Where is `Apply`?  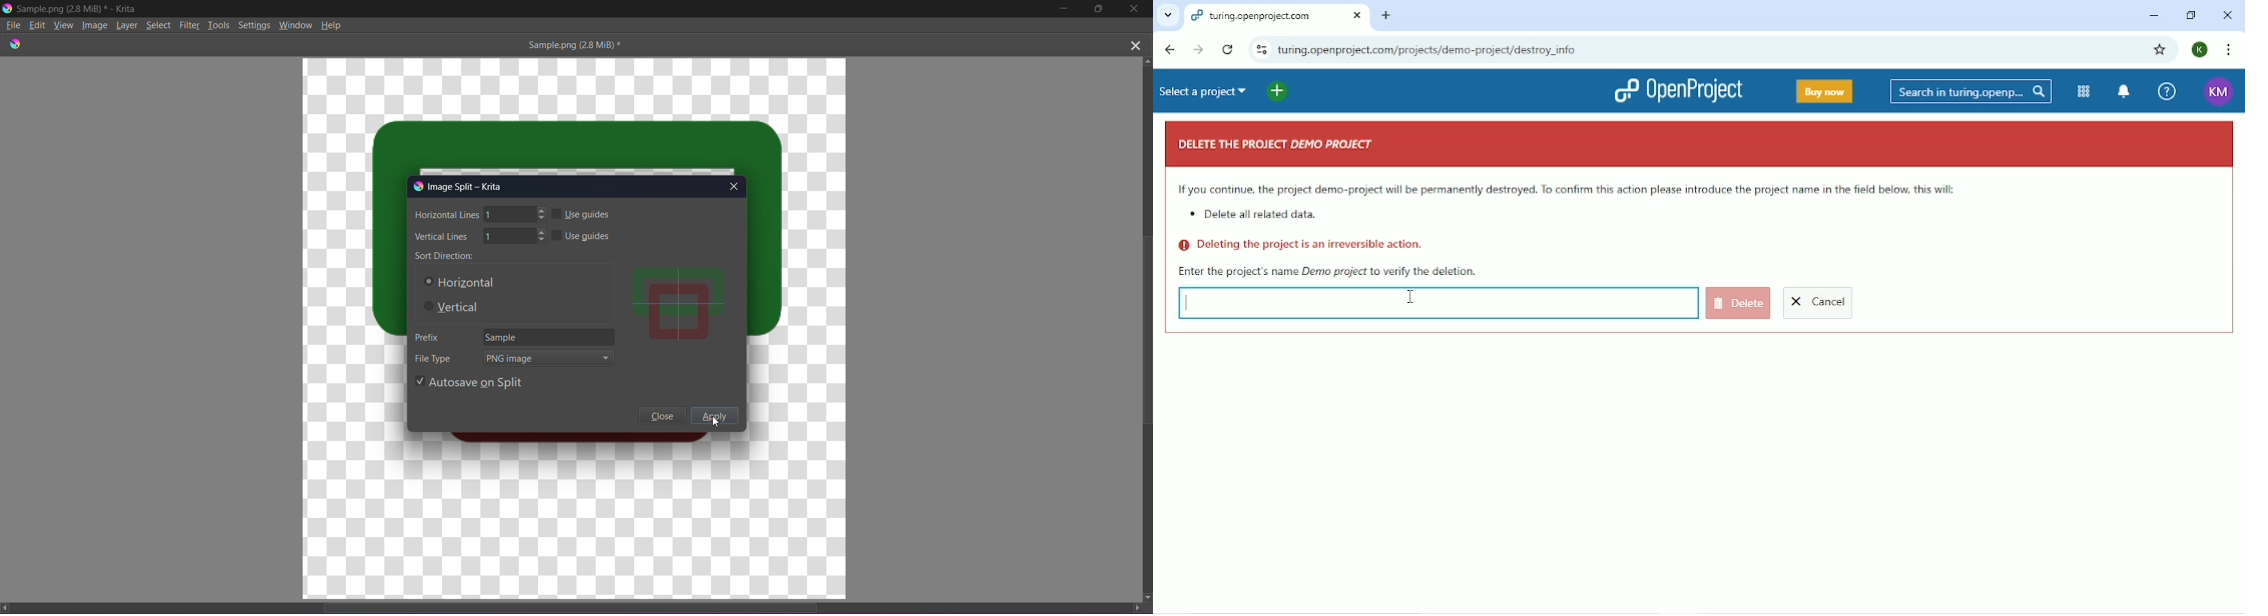
Apply is located at coordinates (717, 417).